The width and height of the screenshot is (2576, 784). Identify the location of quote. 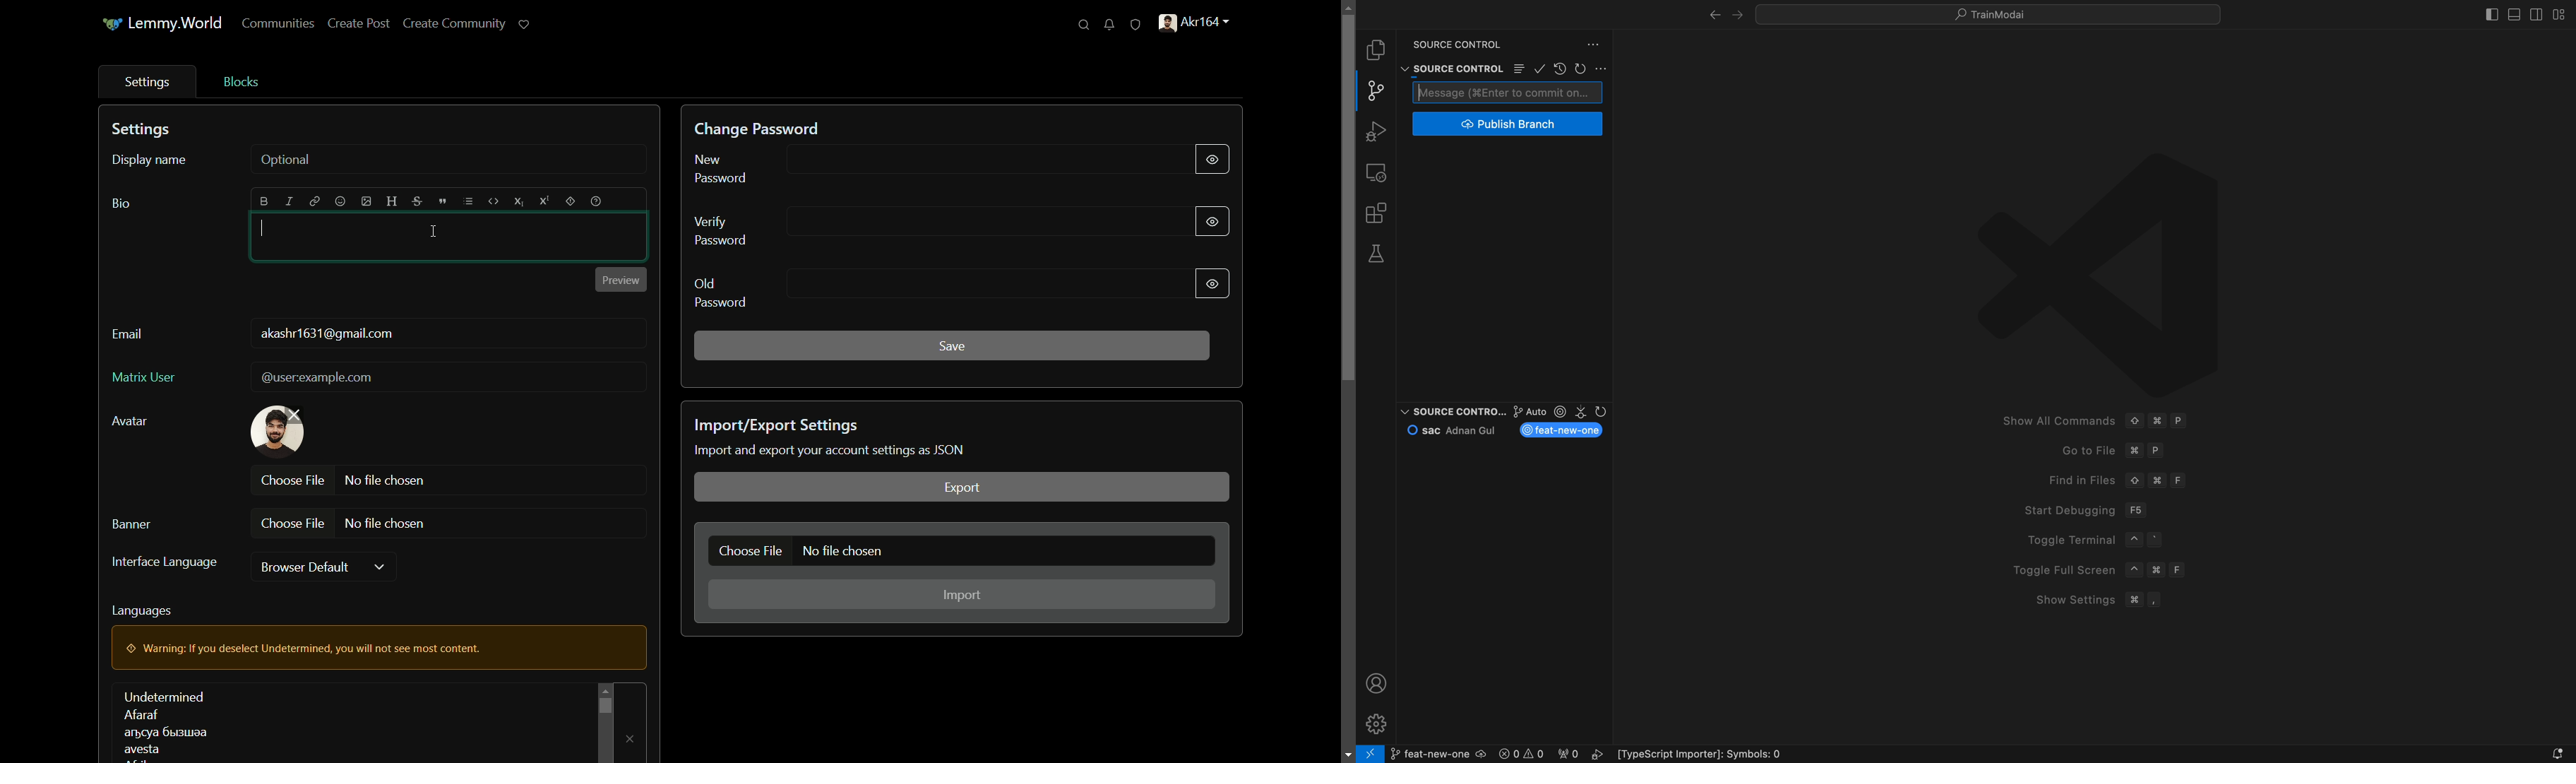
(443, 202).